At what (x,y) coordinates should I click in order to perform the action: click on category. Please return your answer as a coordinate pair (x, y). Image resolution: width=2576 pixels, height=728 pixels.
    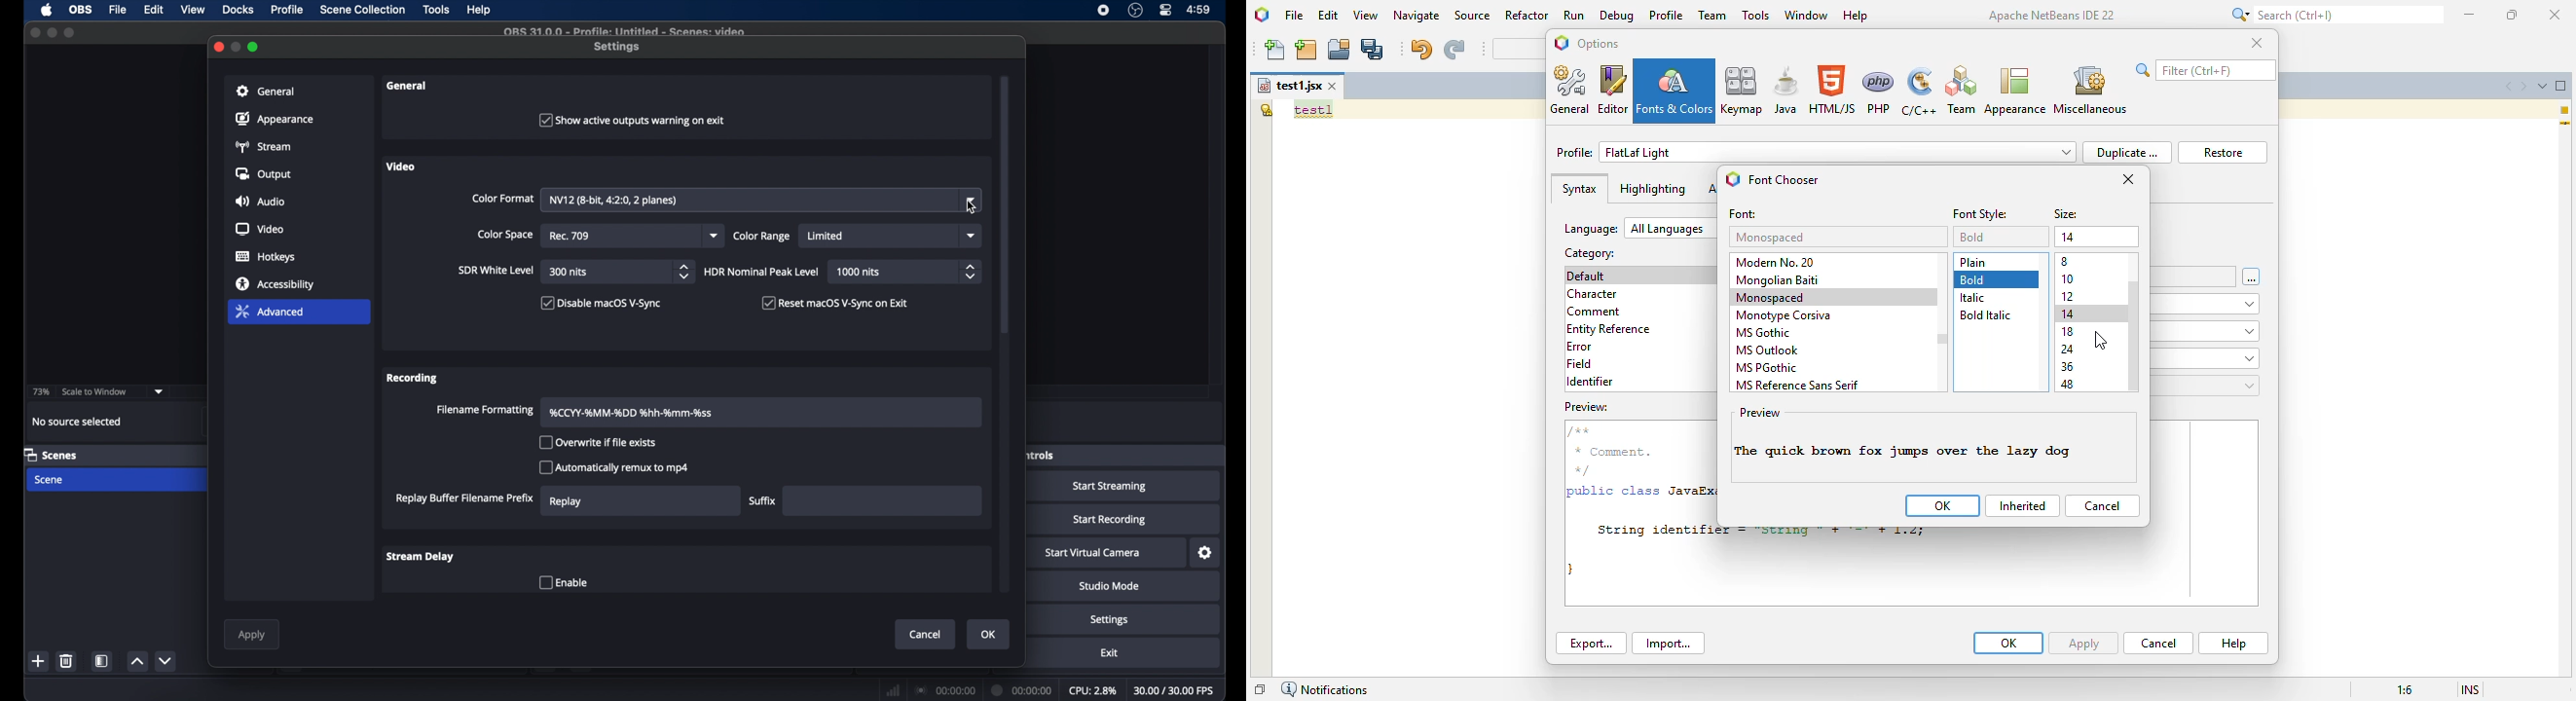
    Looking at the image, I should click on (1590, 252).